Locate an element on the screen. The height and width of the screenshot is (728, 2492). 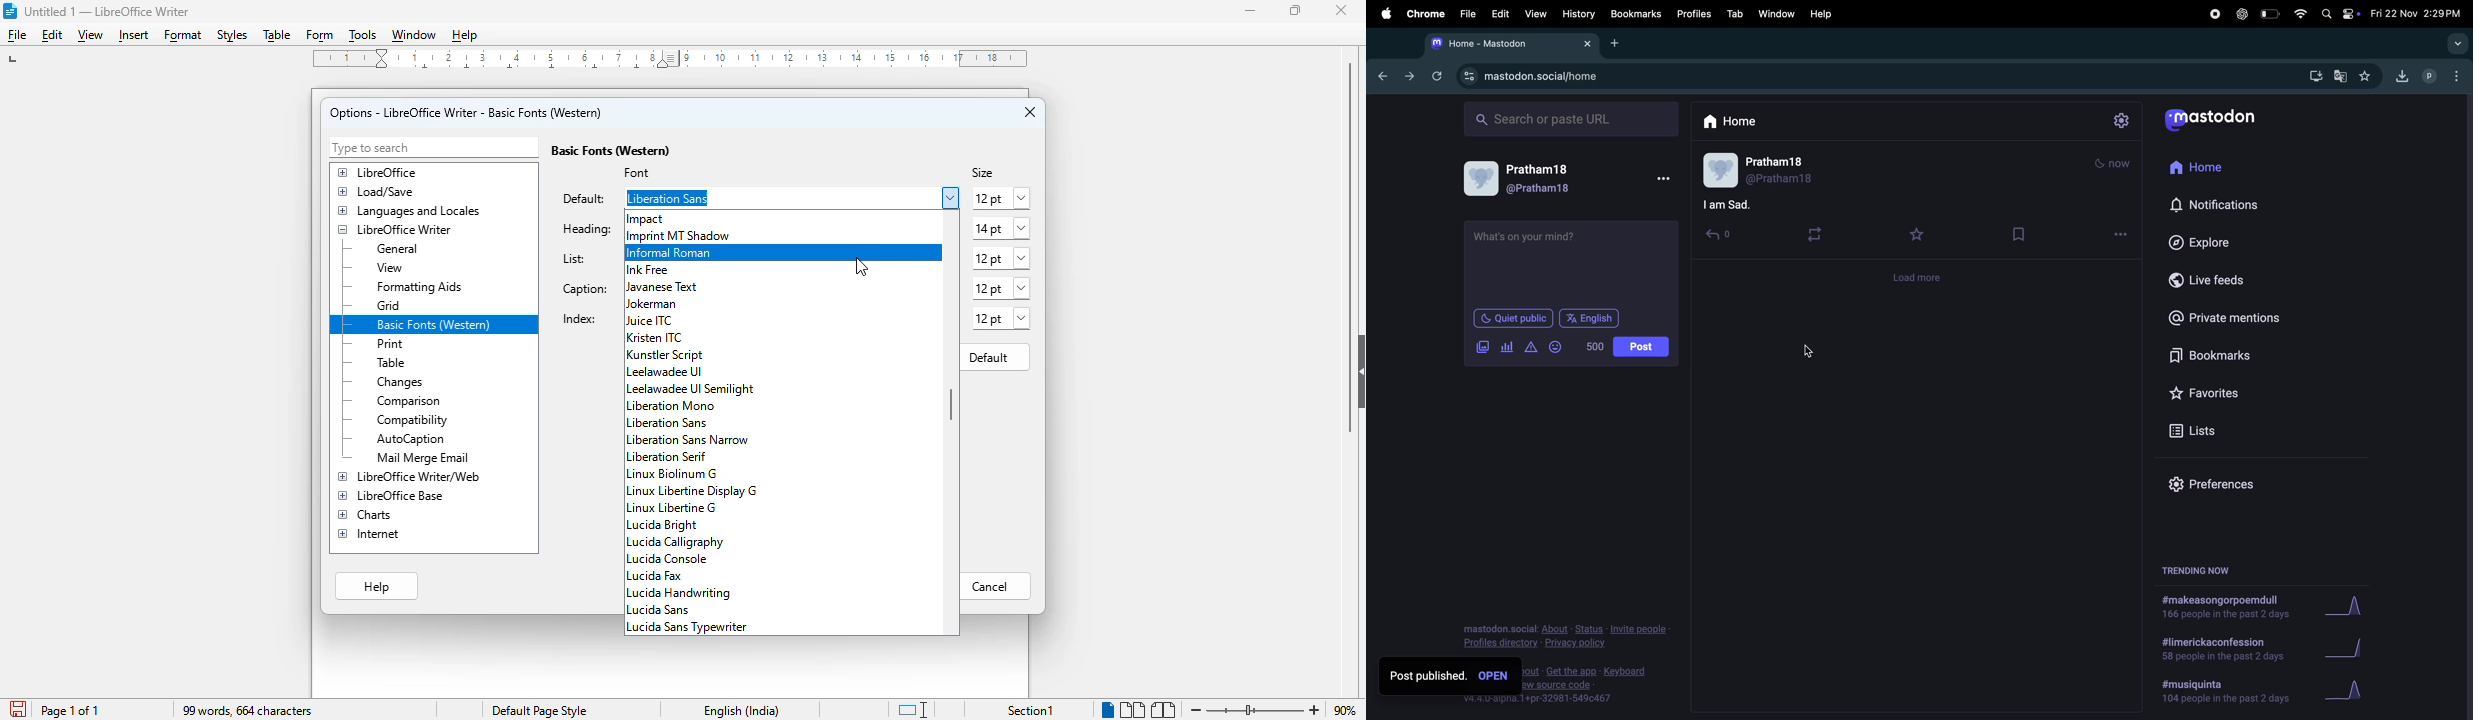
load/save is located at coordinates (377, 192).